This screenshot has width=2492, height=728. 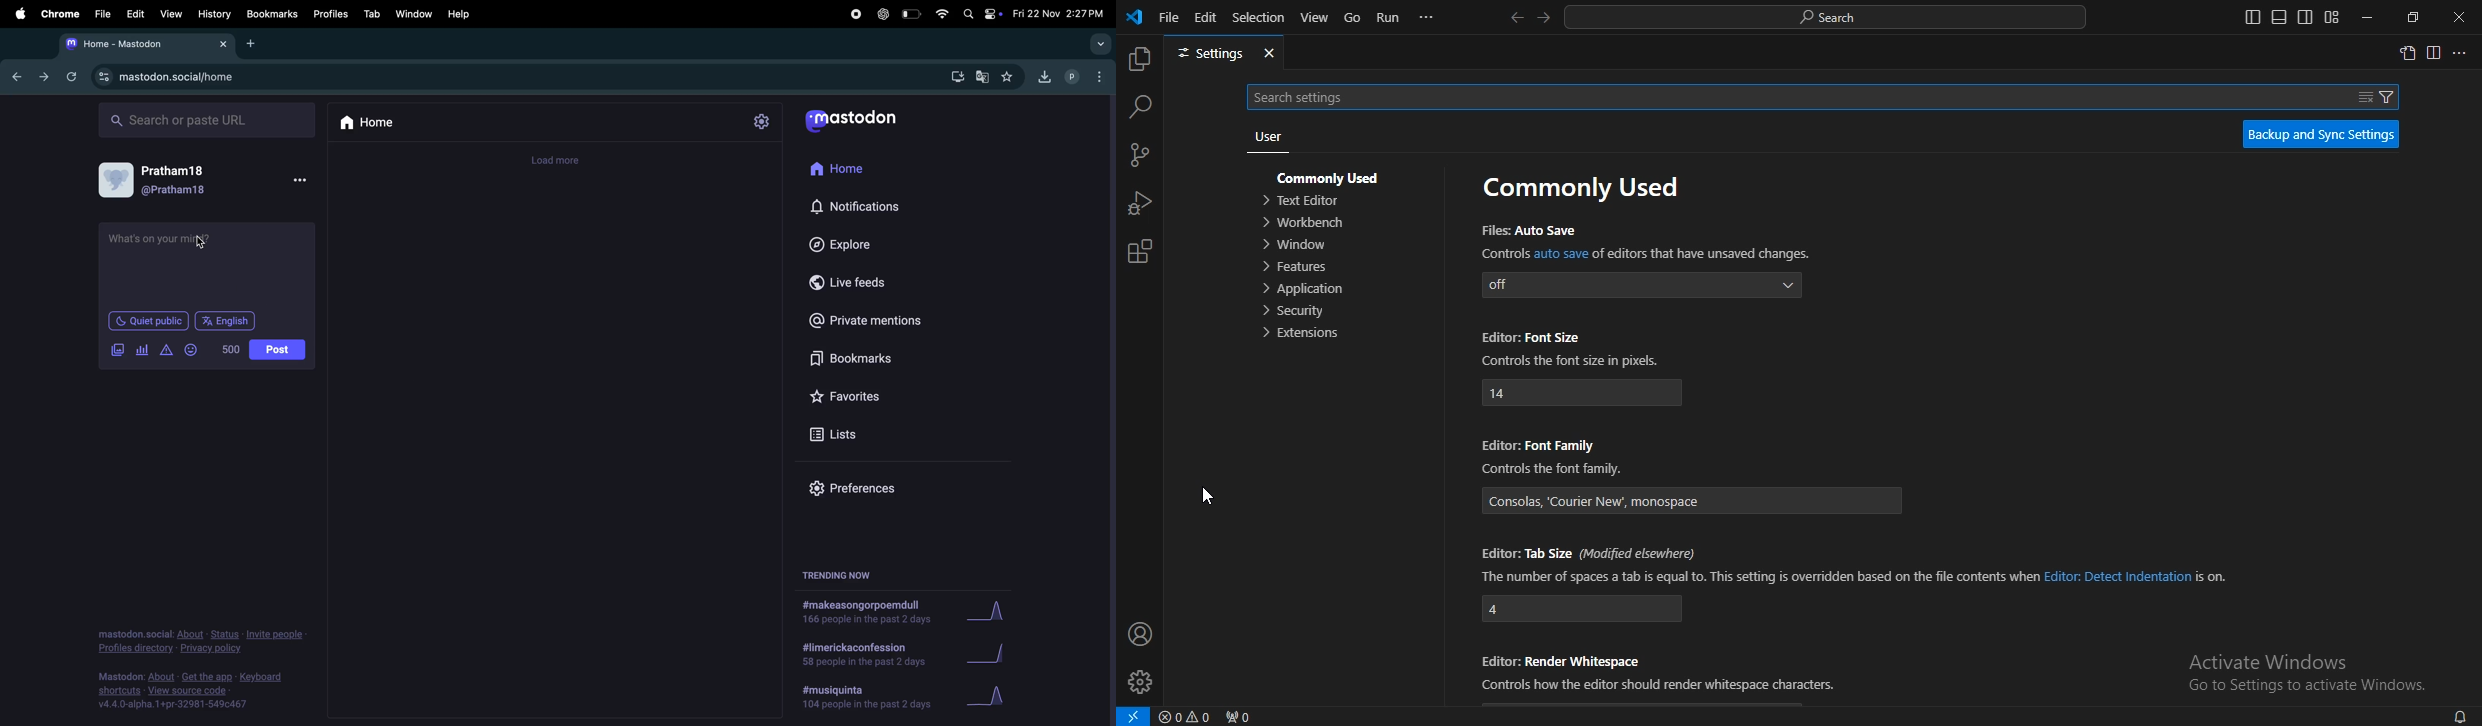 What do you see at coordinates (271, 14) in the screenshot?
I see `bookmarks` at bounding box center [271, 14].